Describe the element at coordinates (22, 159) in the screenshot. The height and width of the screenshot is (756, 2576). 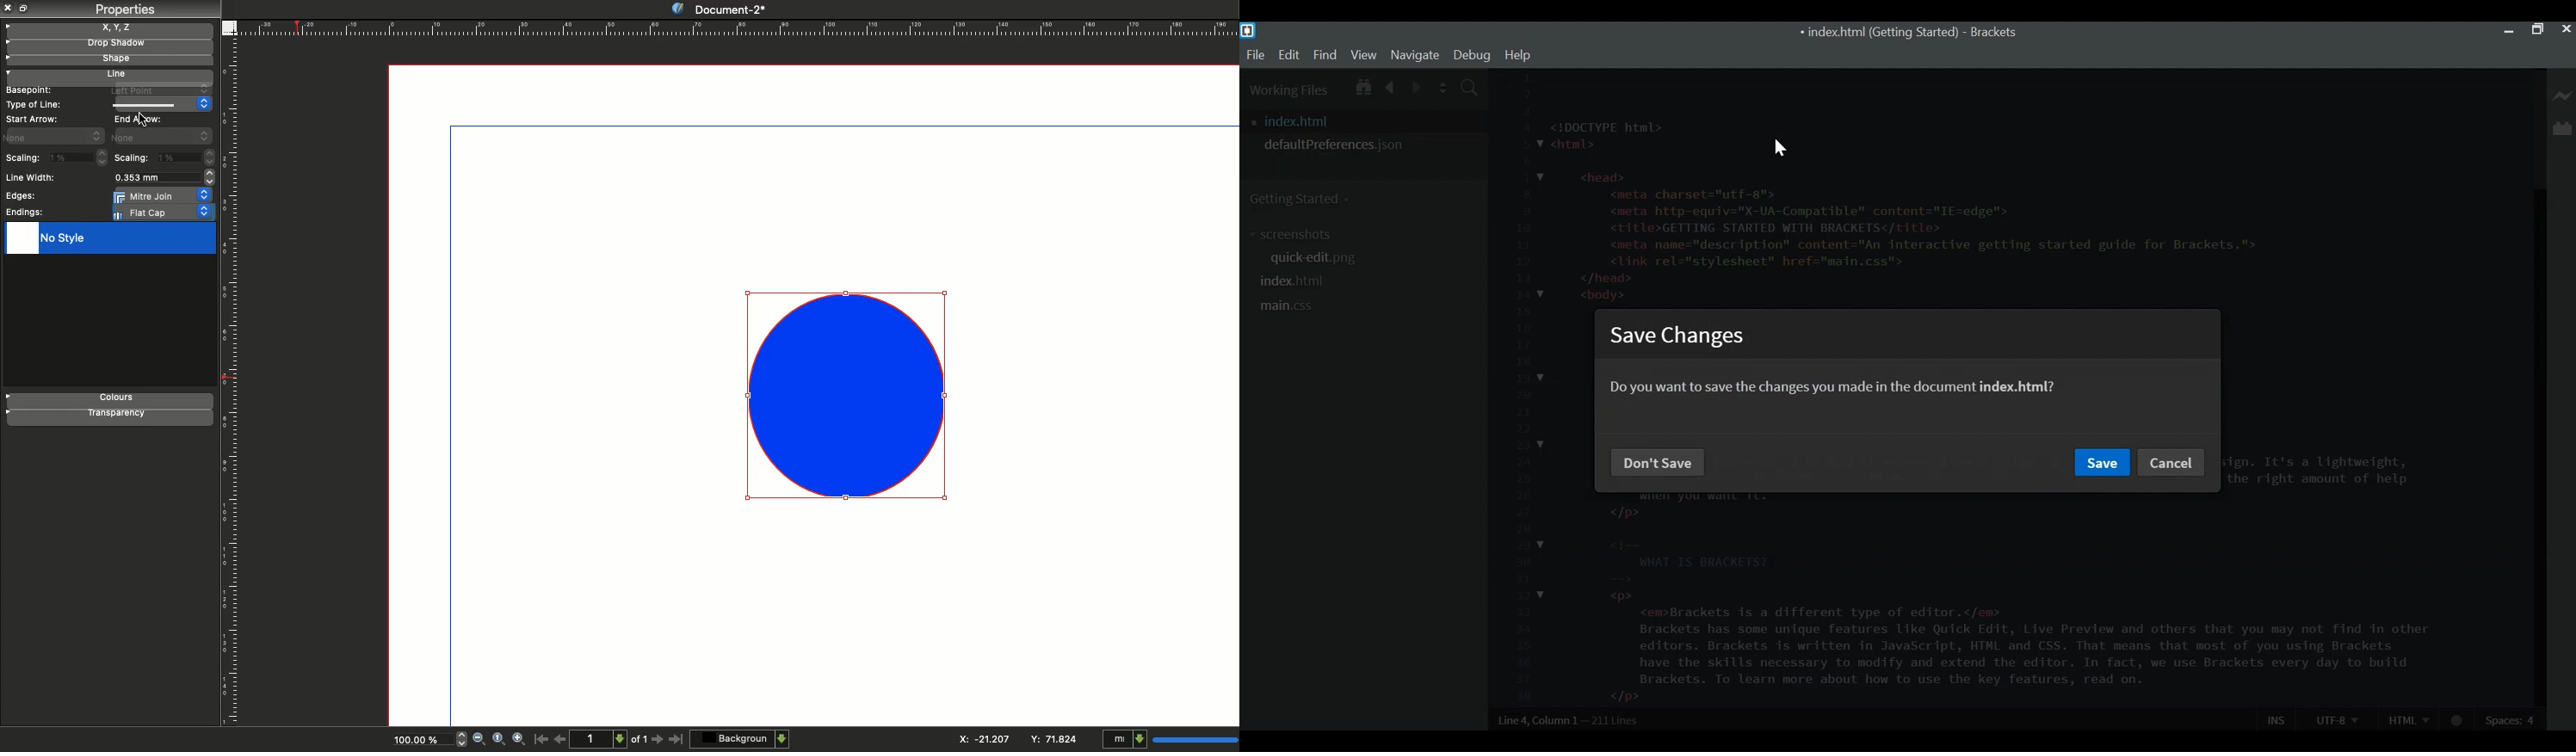
I see `Scaling` at that location.